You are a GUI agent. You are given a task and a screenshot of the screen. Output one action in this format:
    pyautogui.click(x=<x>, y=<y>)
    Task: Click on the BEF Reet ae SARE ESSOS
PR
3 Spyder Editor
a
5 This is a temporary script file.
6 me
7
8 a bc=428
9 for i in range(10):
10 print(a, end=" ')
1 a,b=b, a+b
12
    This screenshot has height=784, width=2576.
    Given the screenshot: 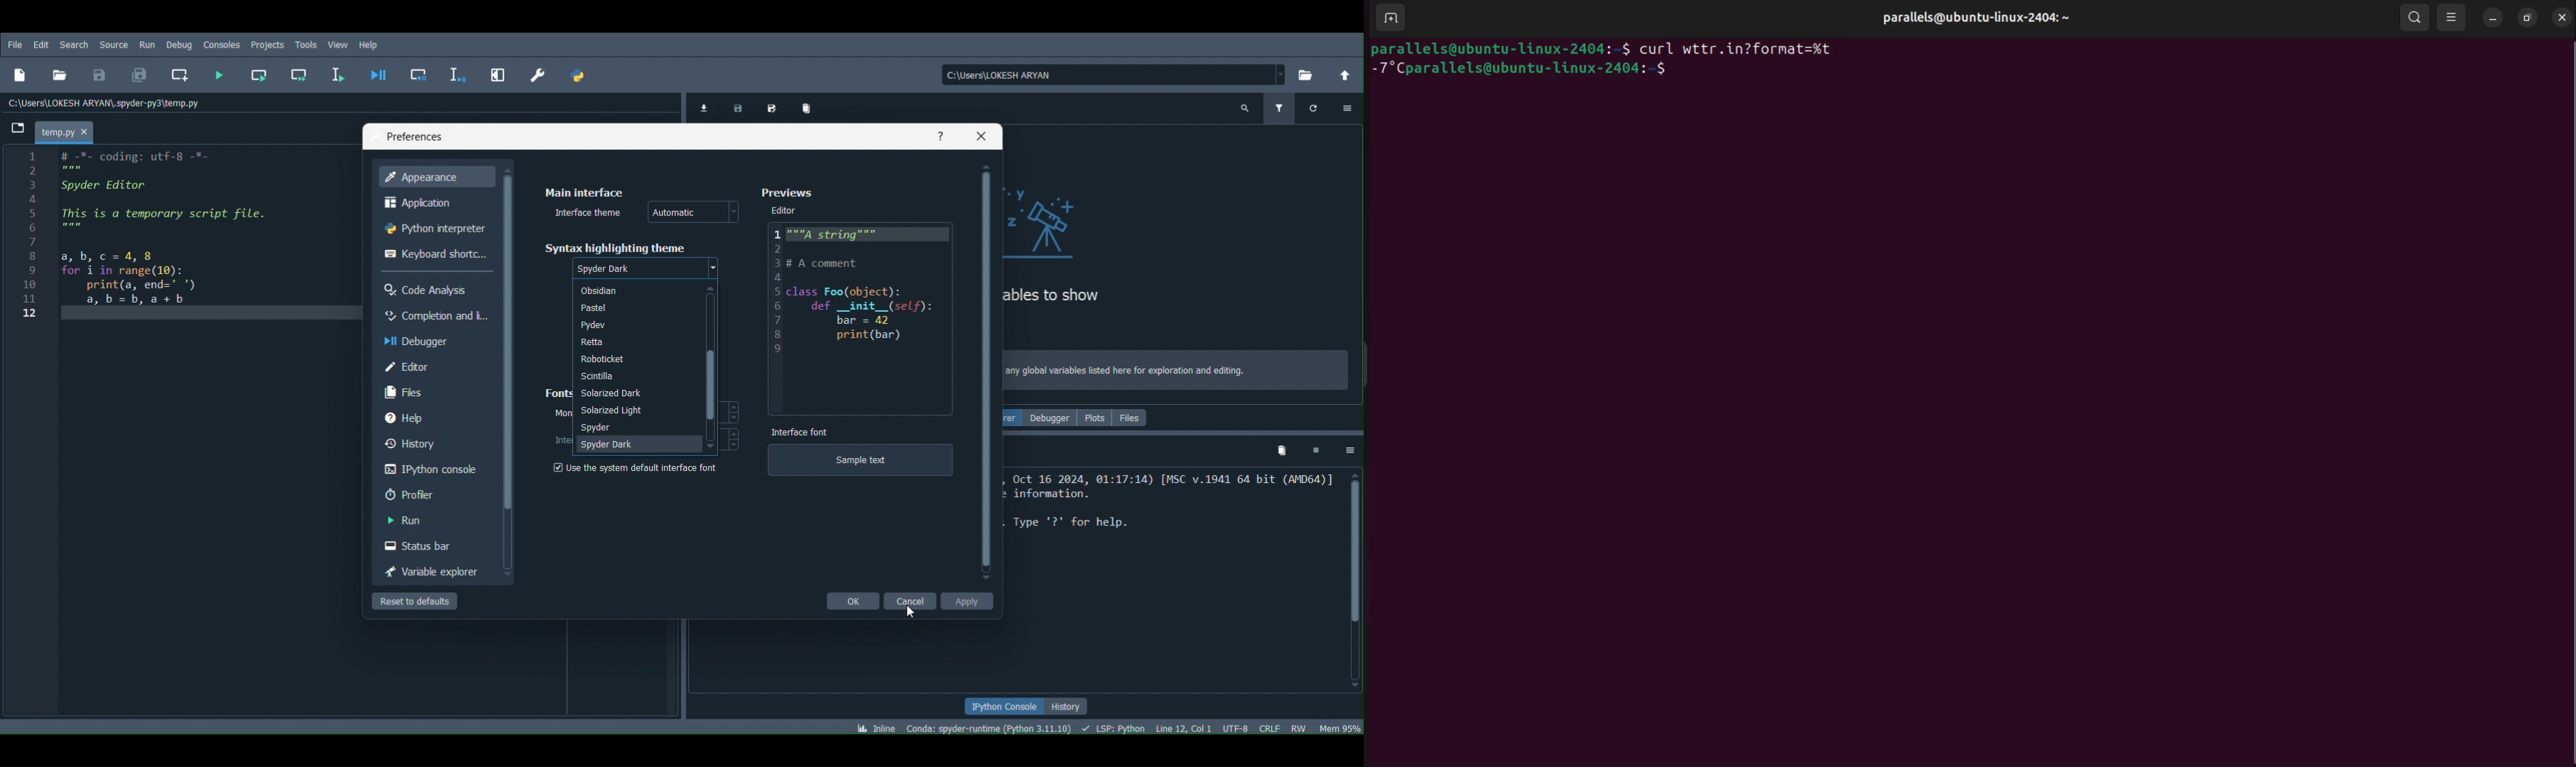 What is the action you would take?
    pyautogui.click(x=172, y=251)
    